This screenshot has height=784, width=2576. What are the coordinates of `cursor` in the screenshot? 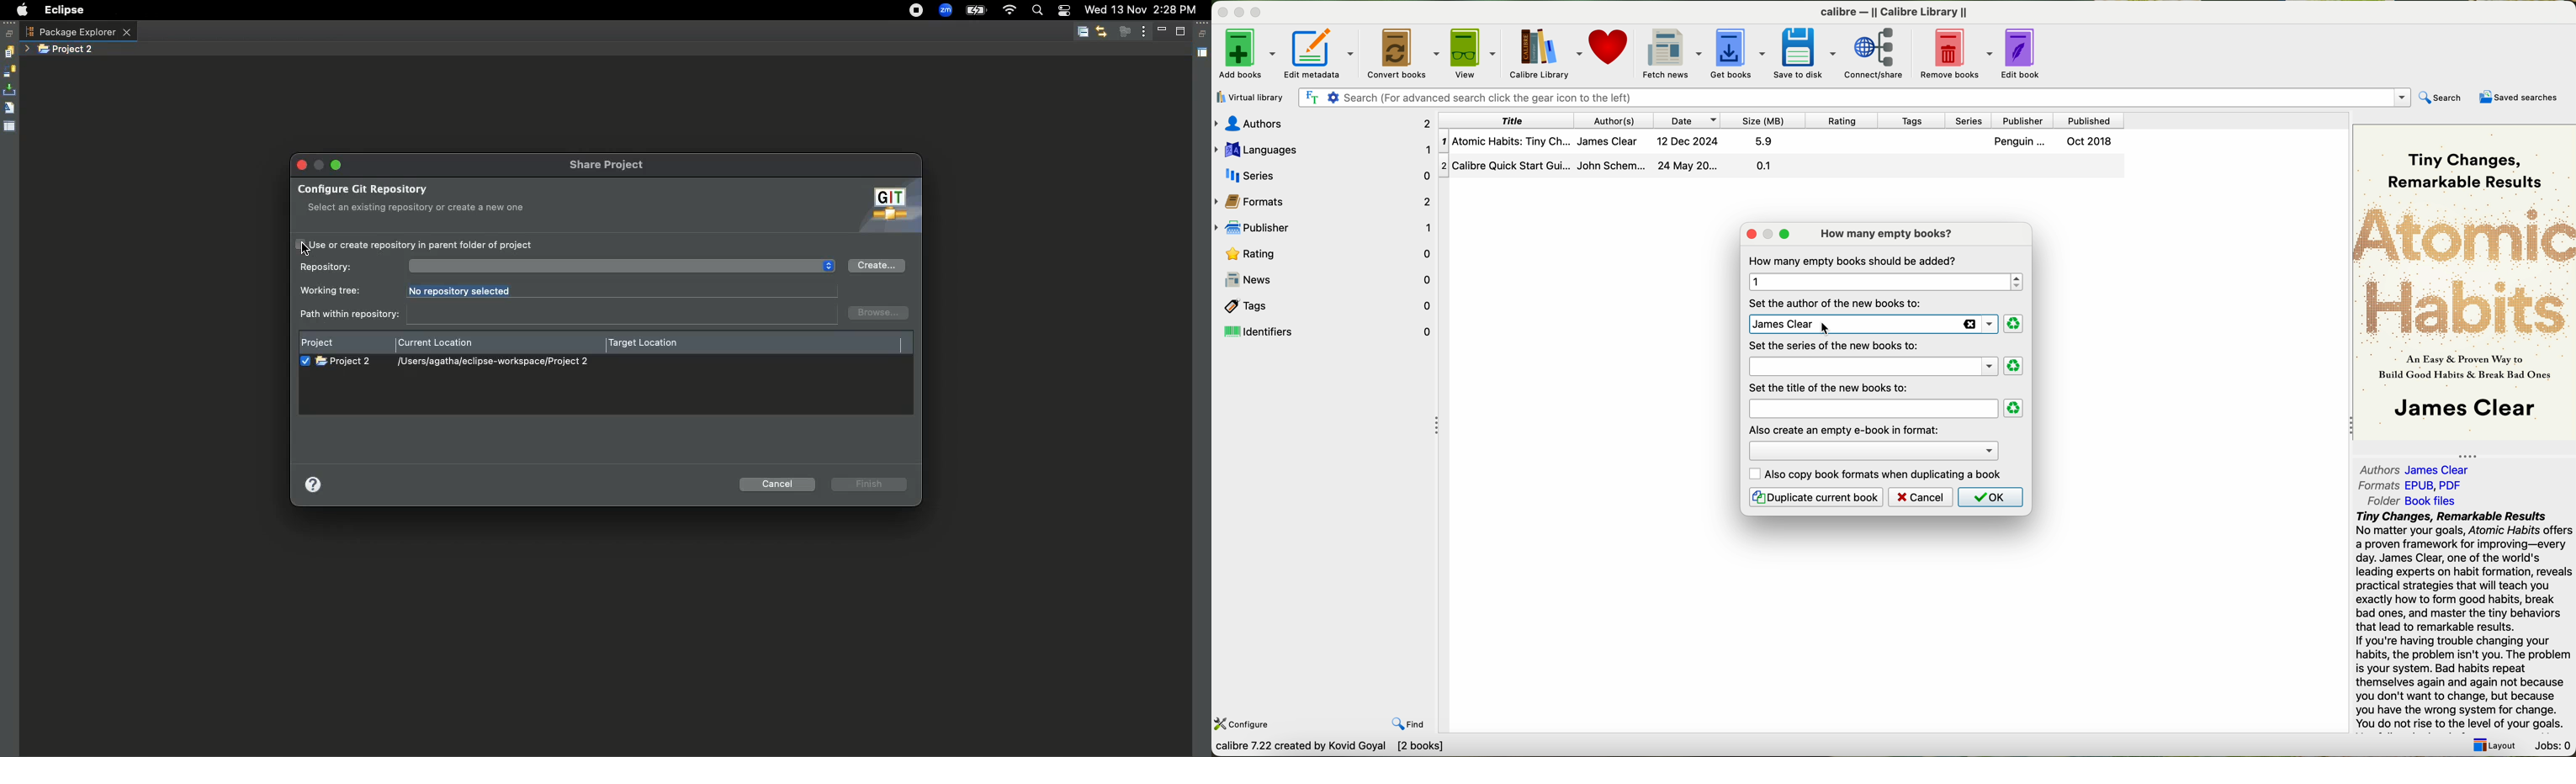 It's located at (1818, 333).